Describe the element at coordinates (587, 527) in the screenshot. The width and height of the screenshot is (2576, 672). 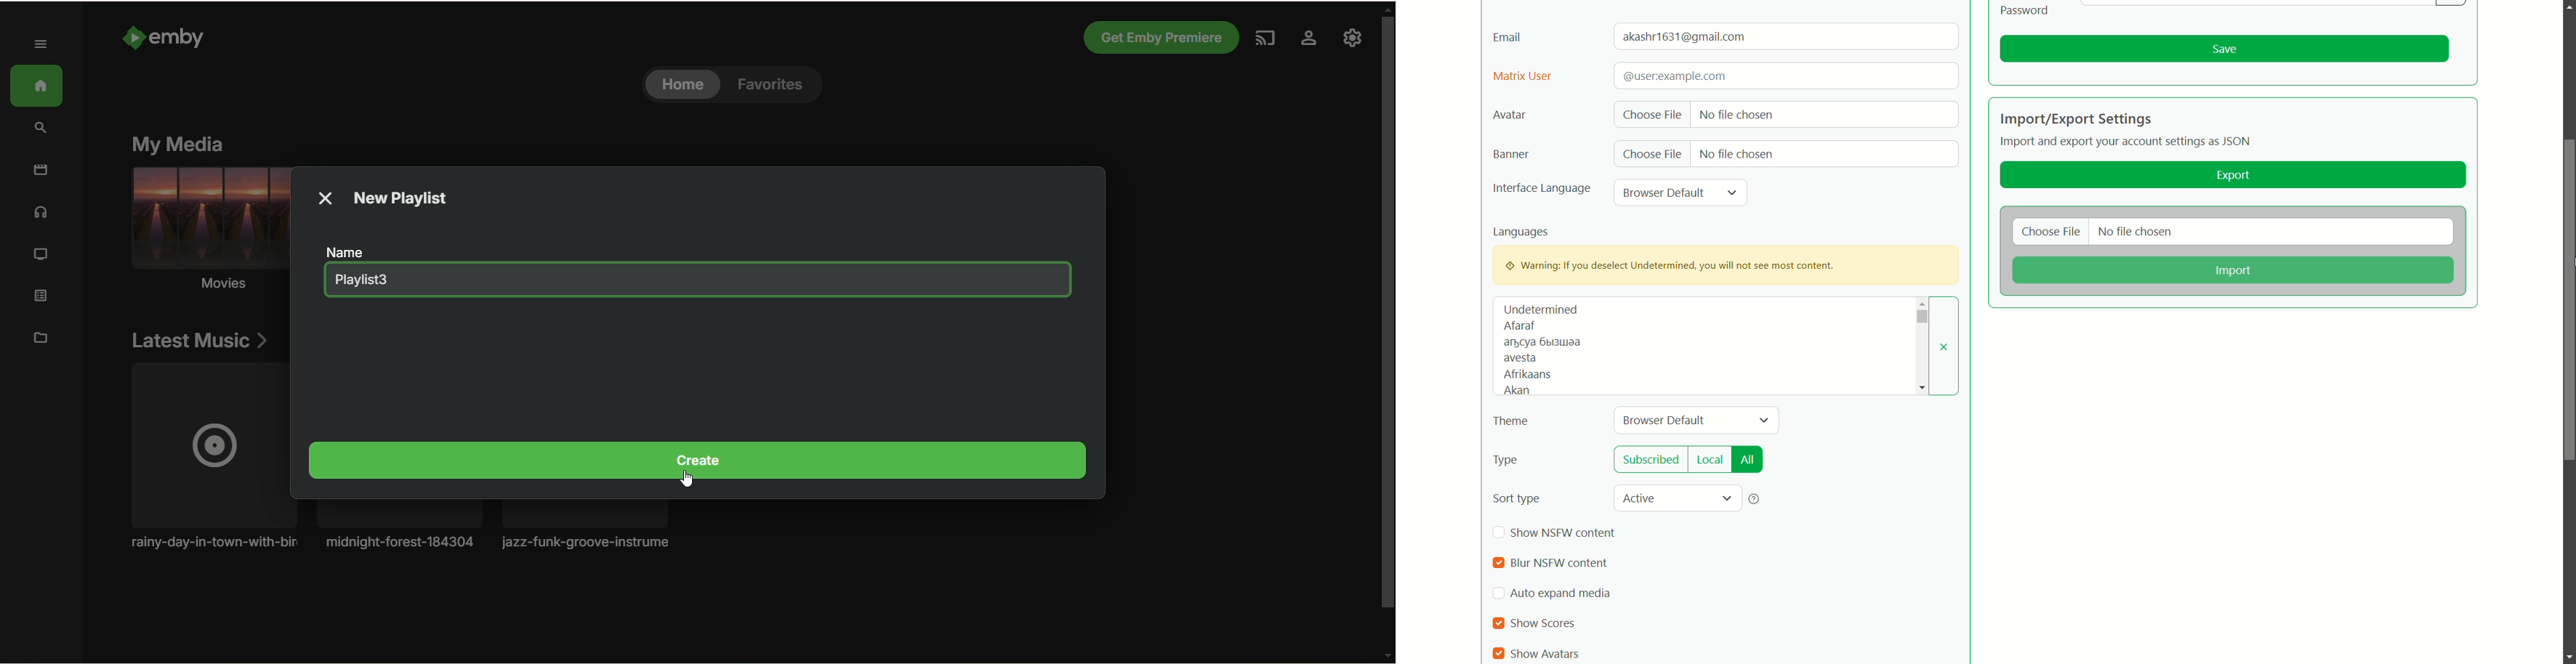
I see `music album` at that location.